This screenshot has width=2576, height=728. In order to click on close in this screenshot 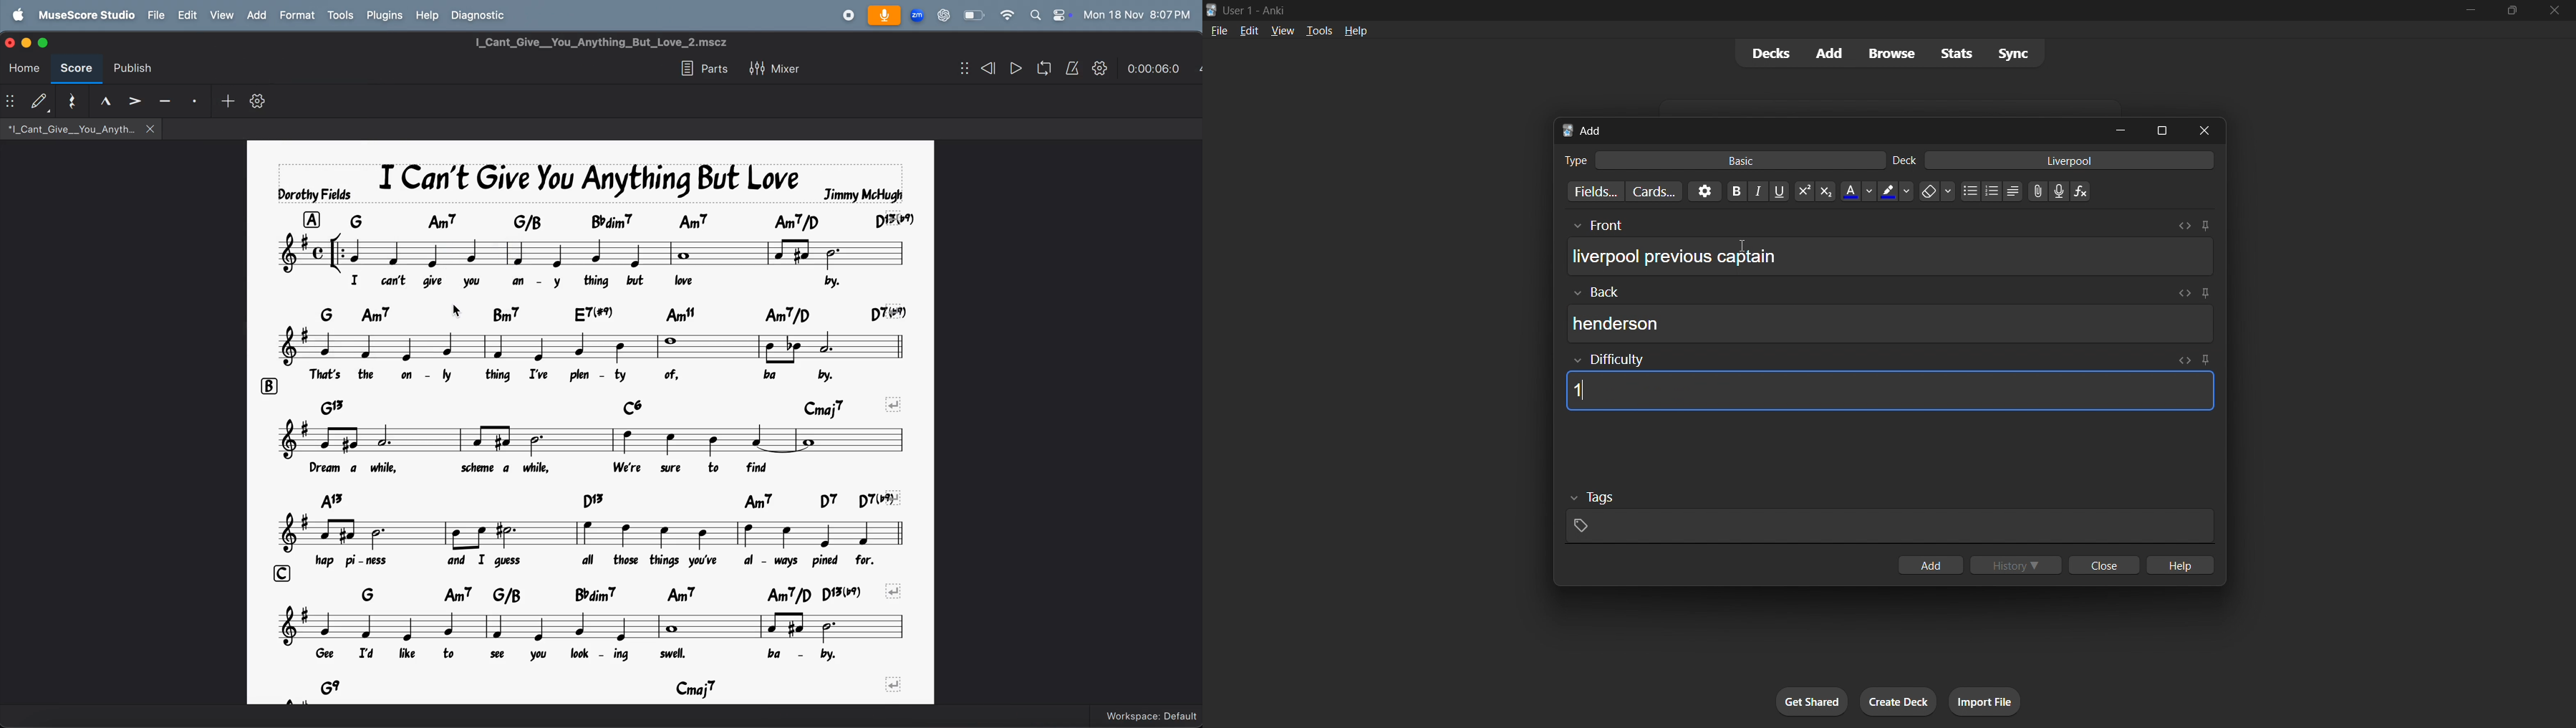, I will do `click(2209, 130)`.